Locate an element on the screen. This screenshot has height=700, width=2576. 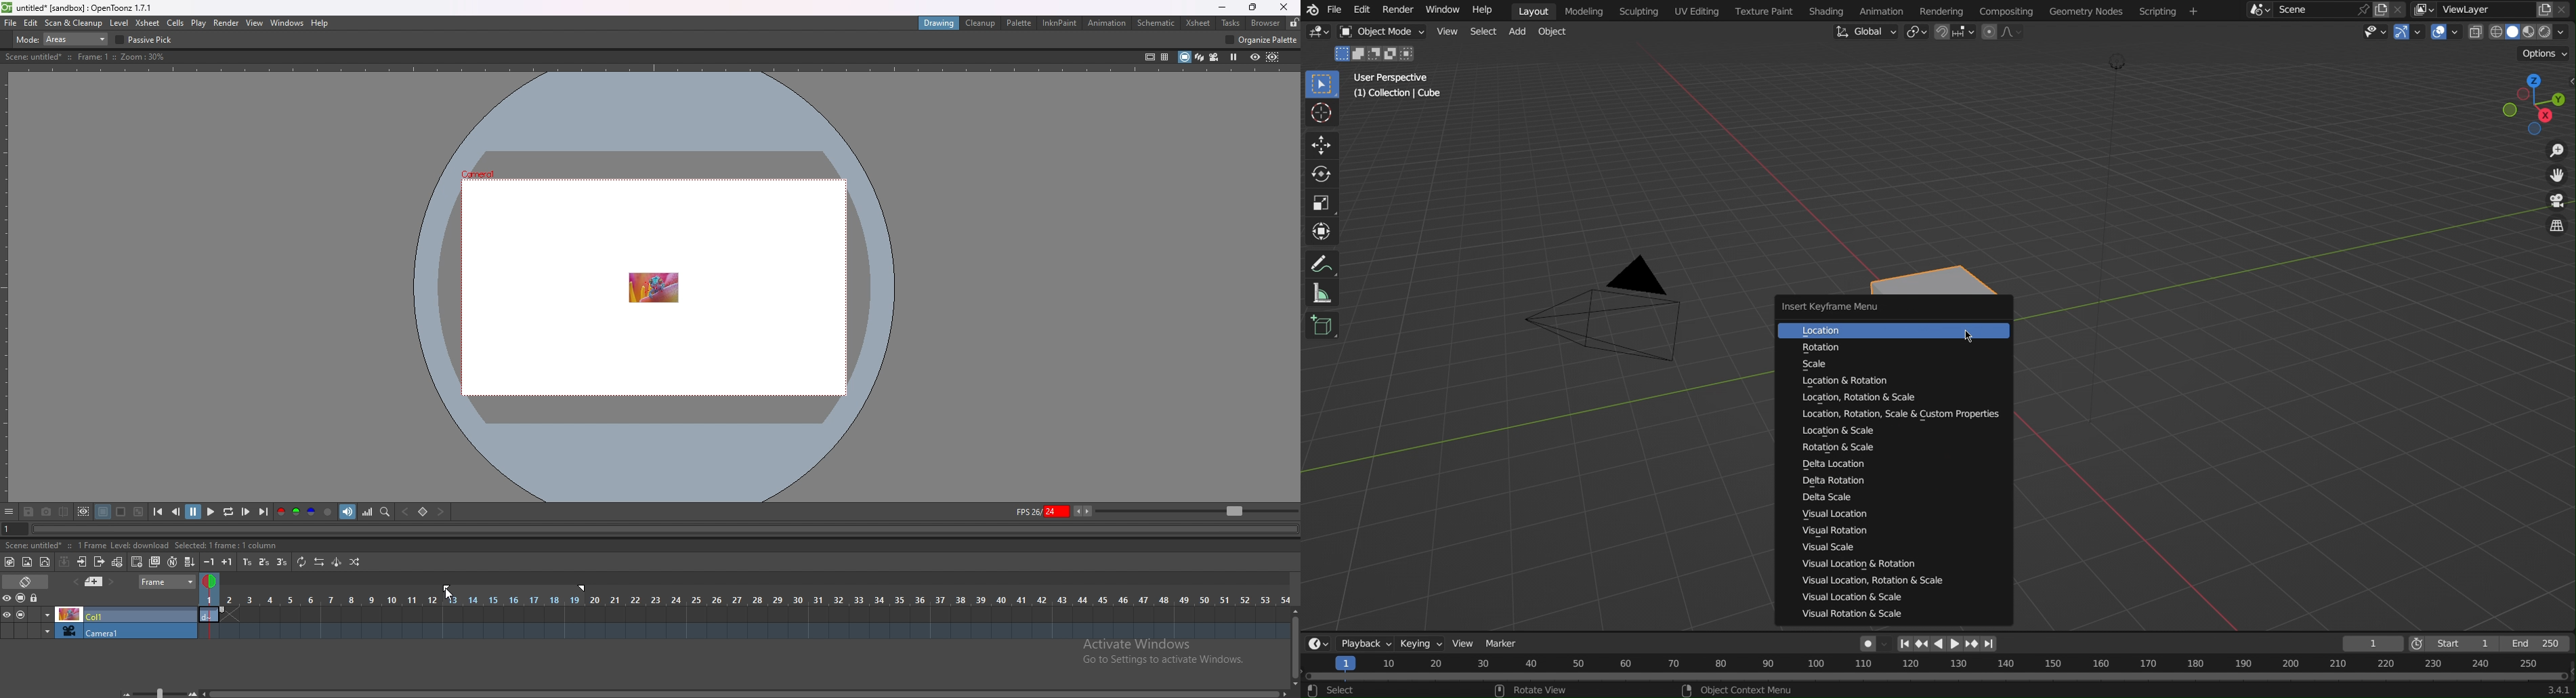
timeline is located at coordinates (744, 613).